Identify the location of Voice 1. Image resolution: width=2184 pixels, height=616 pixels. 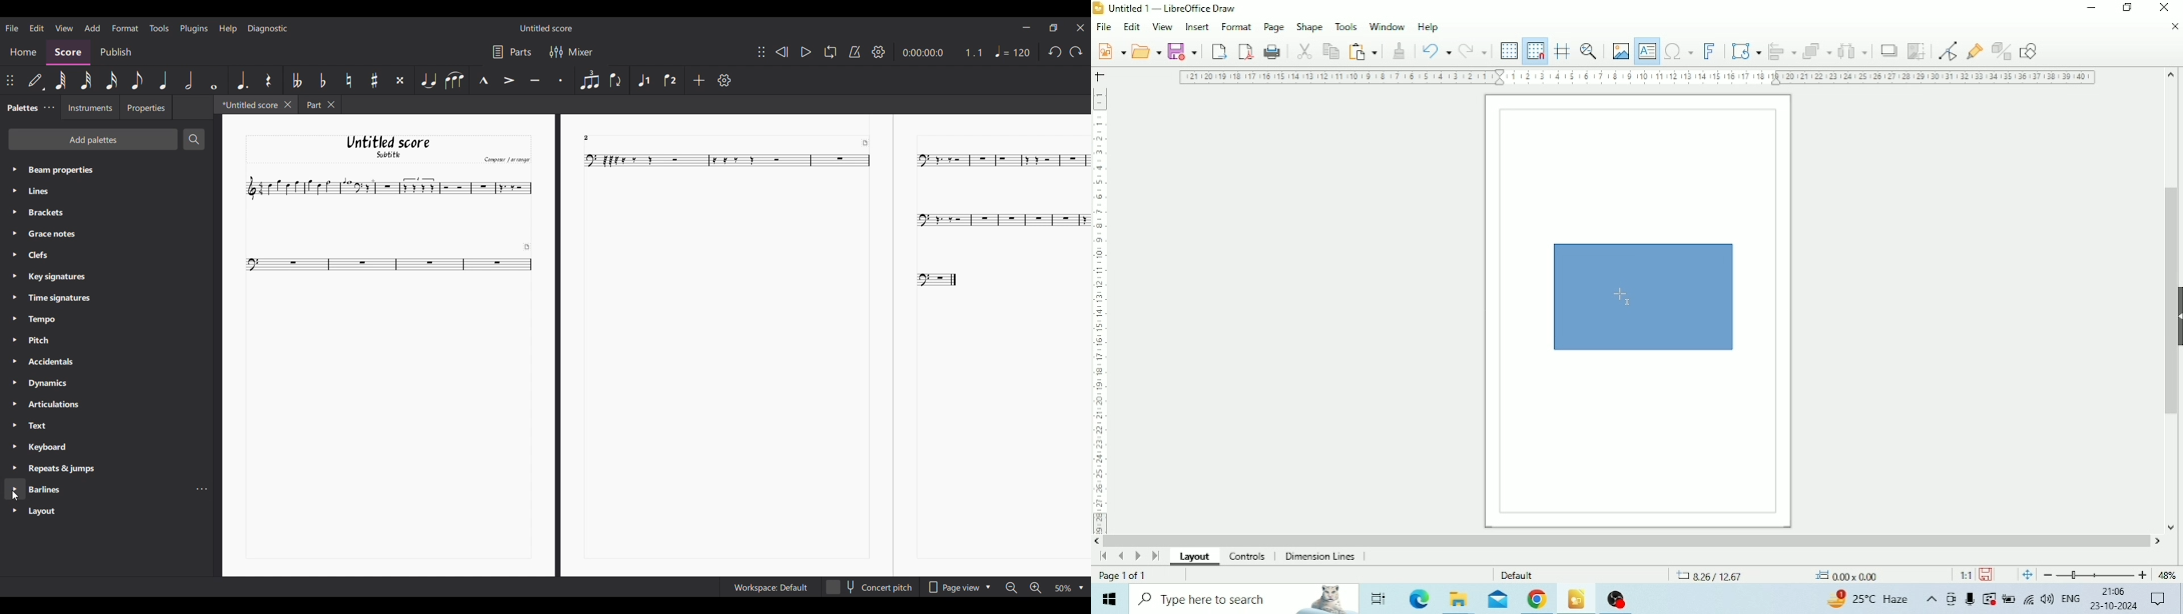
(644, 80).